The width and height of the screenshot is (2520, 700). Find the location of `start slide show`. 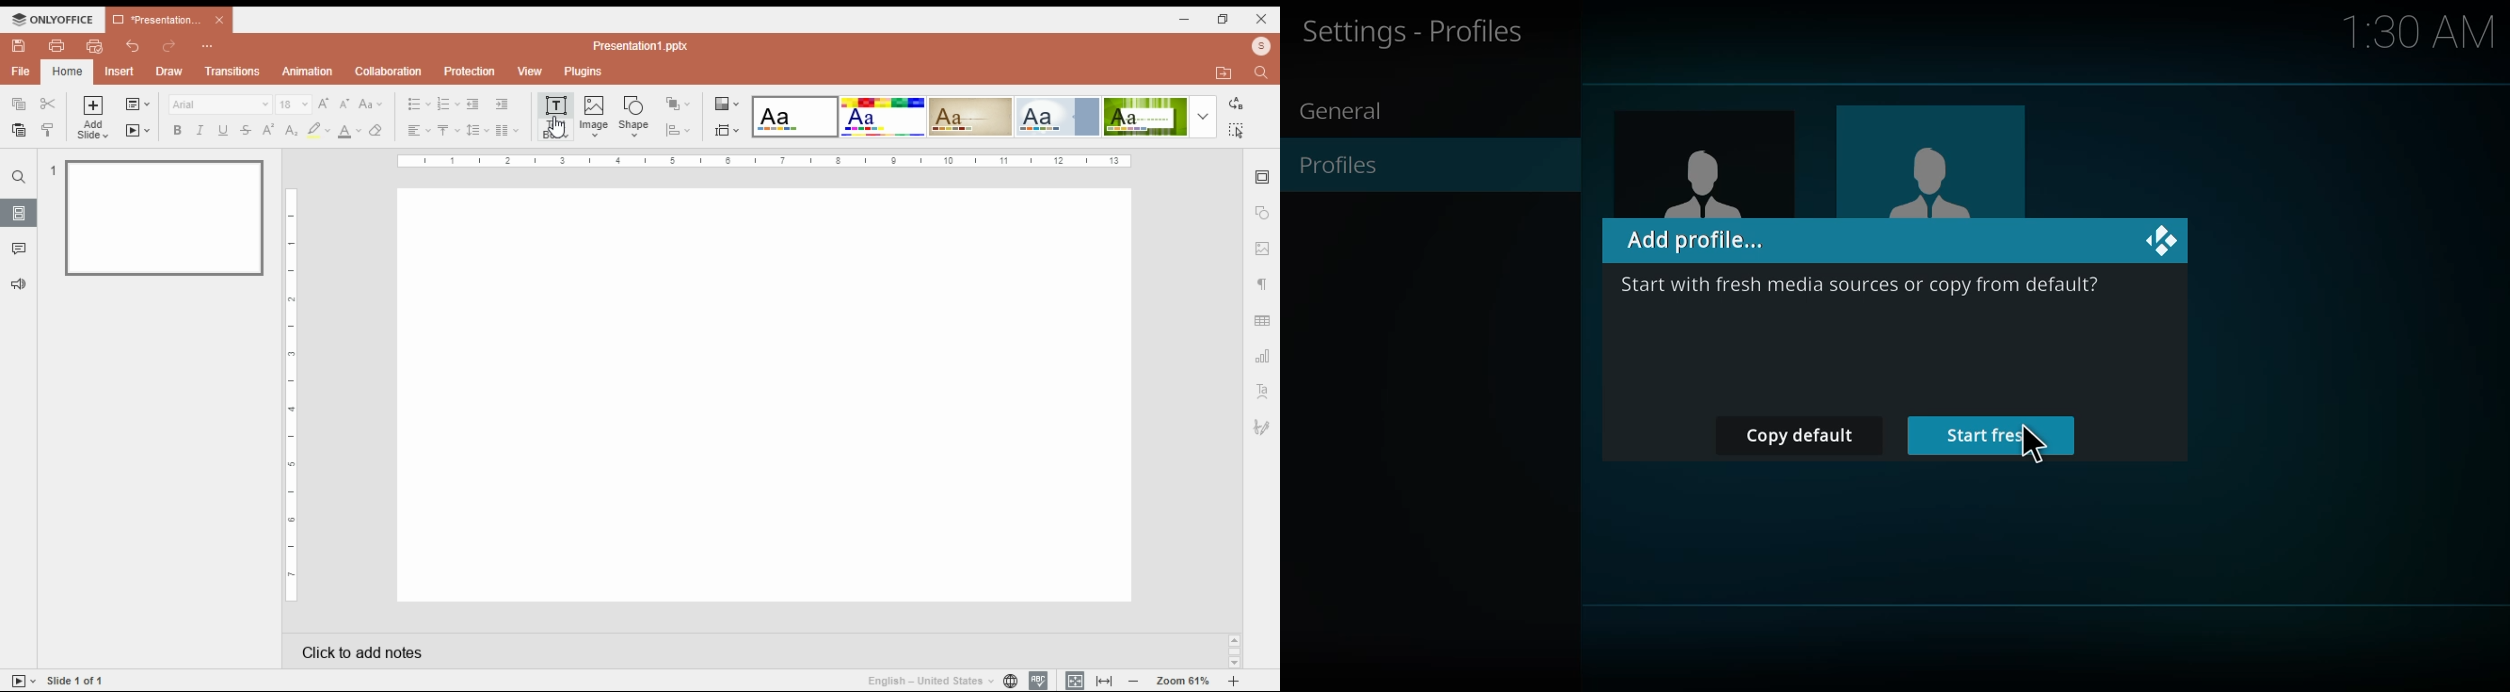

start slide show is located at coordinates (138, 131).